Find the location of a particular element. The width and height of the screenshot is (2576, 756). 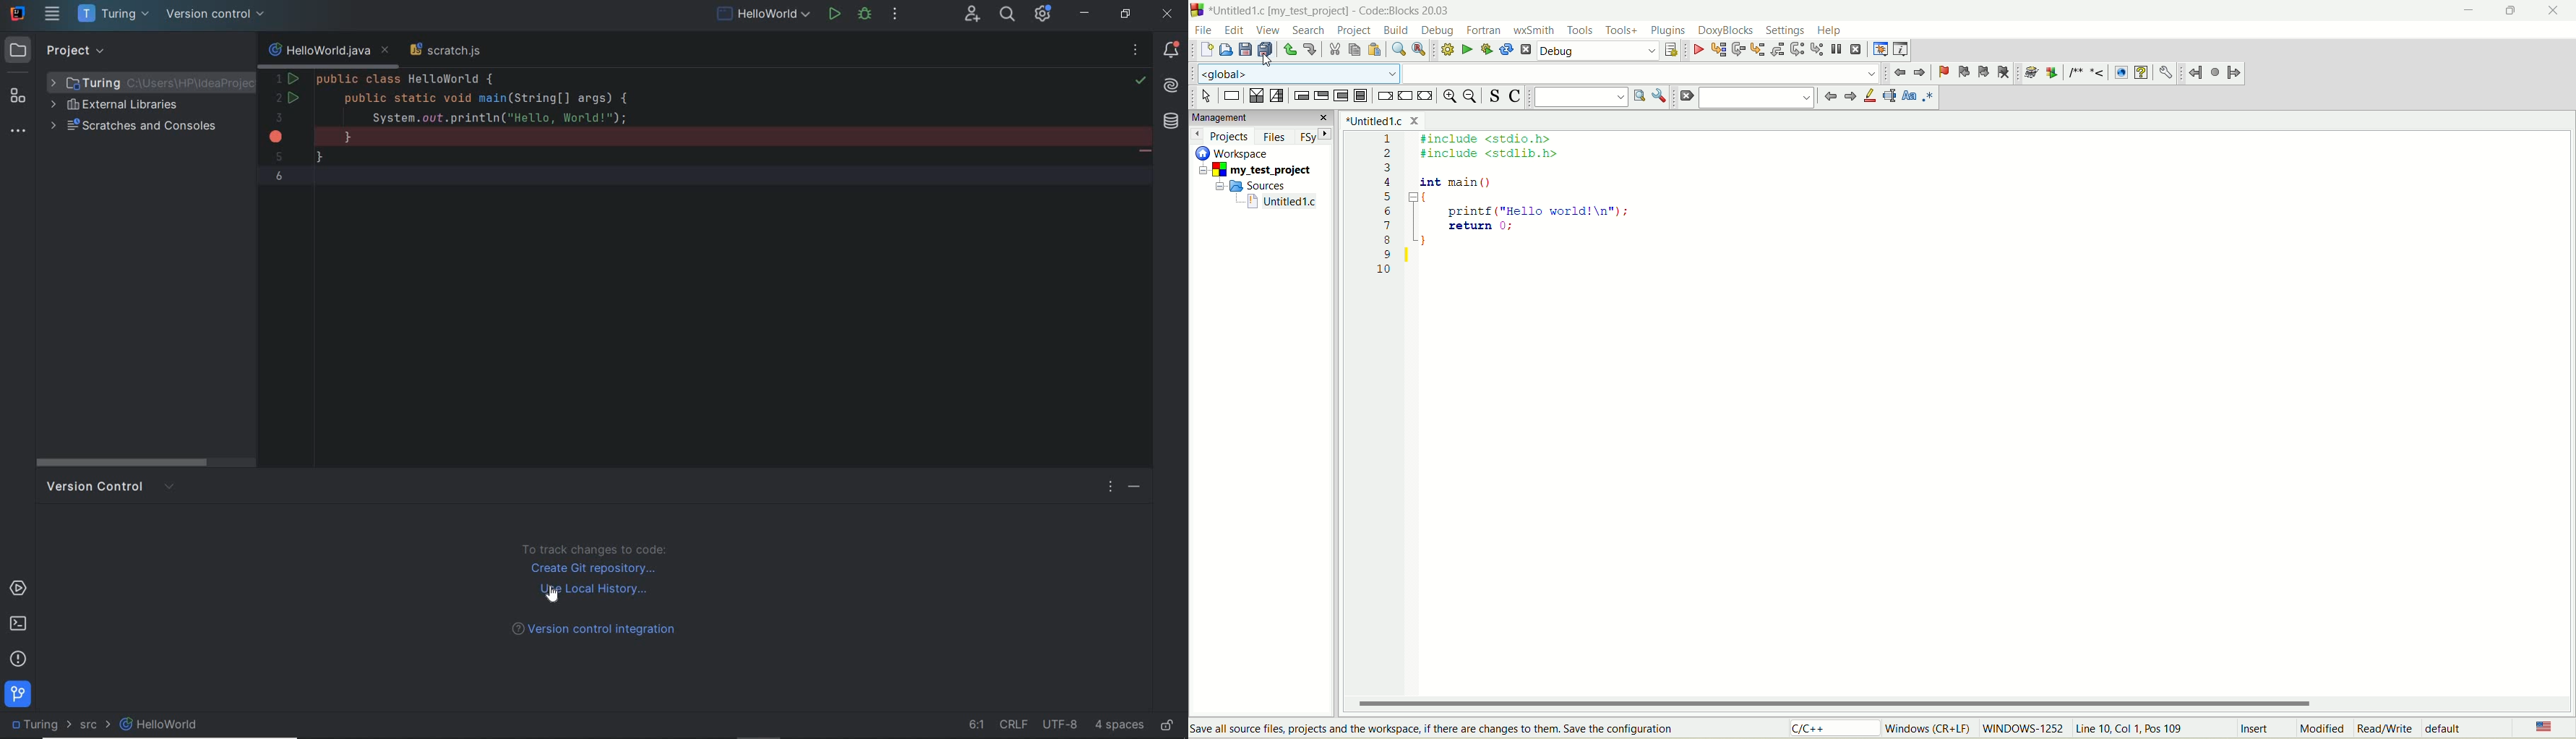

rebuild is located at coordinates (1507, 48).